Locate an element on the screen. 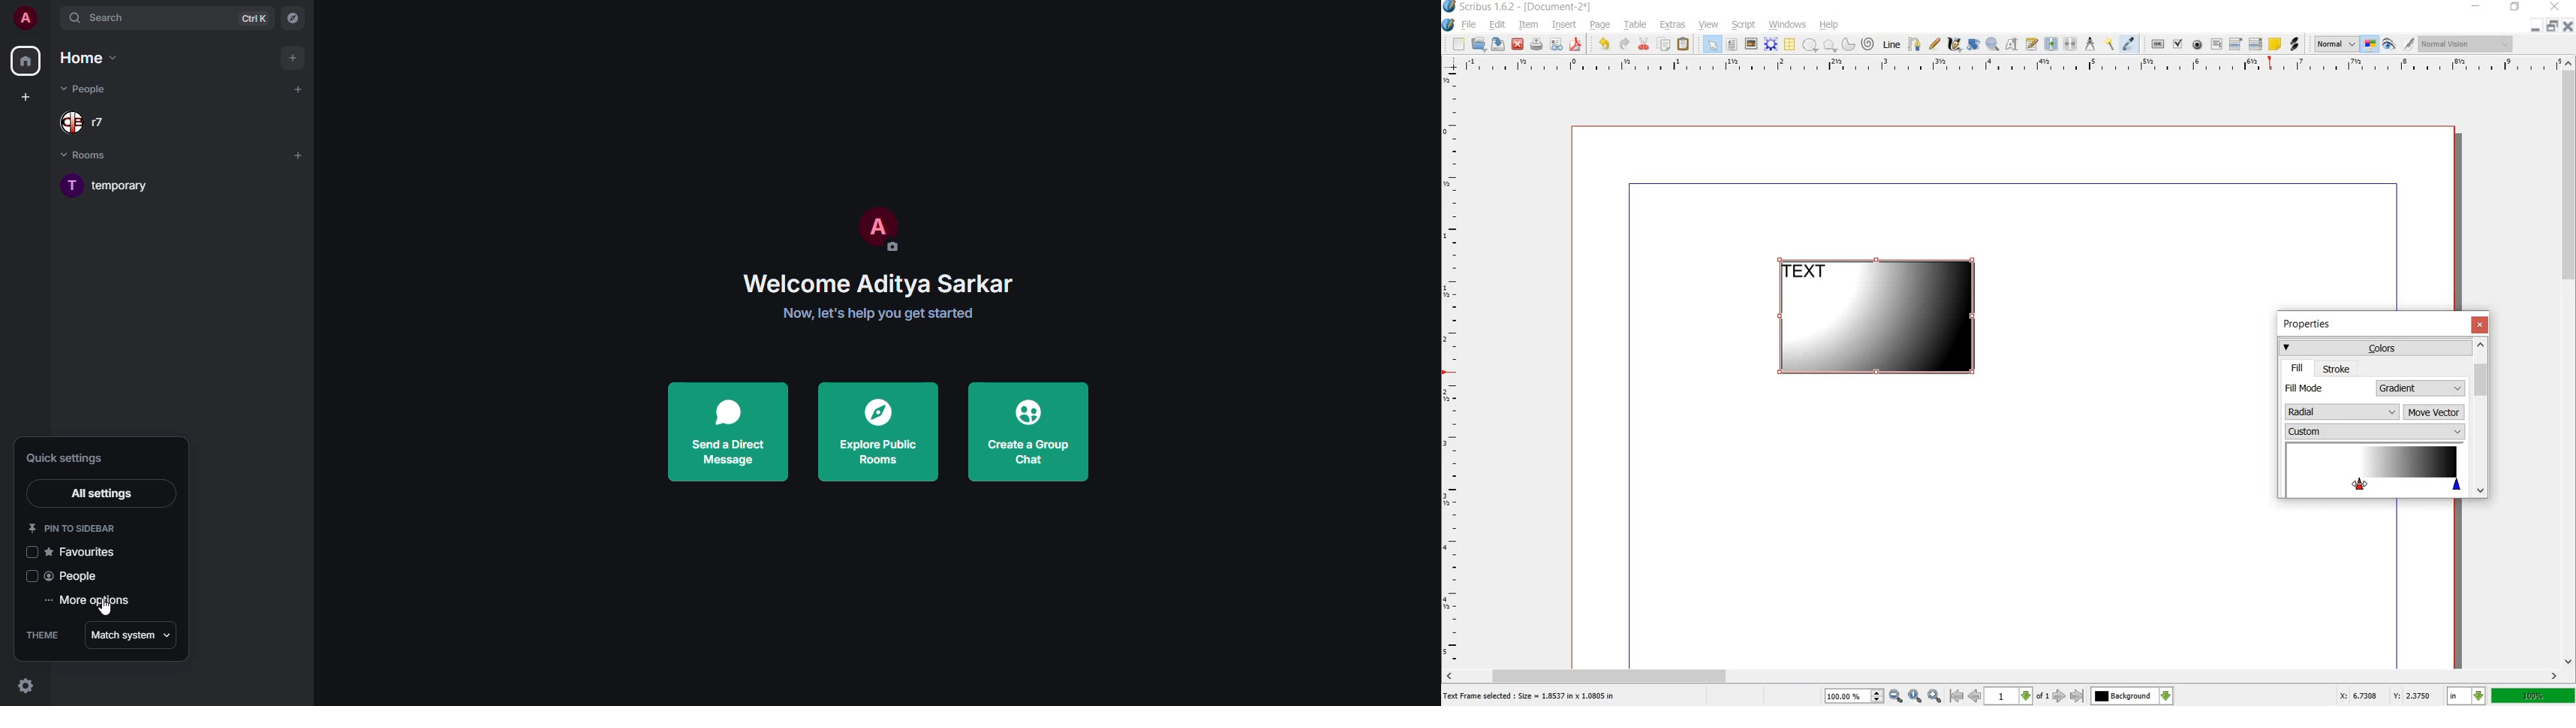  text frame is located at coordinates (1731, 45).